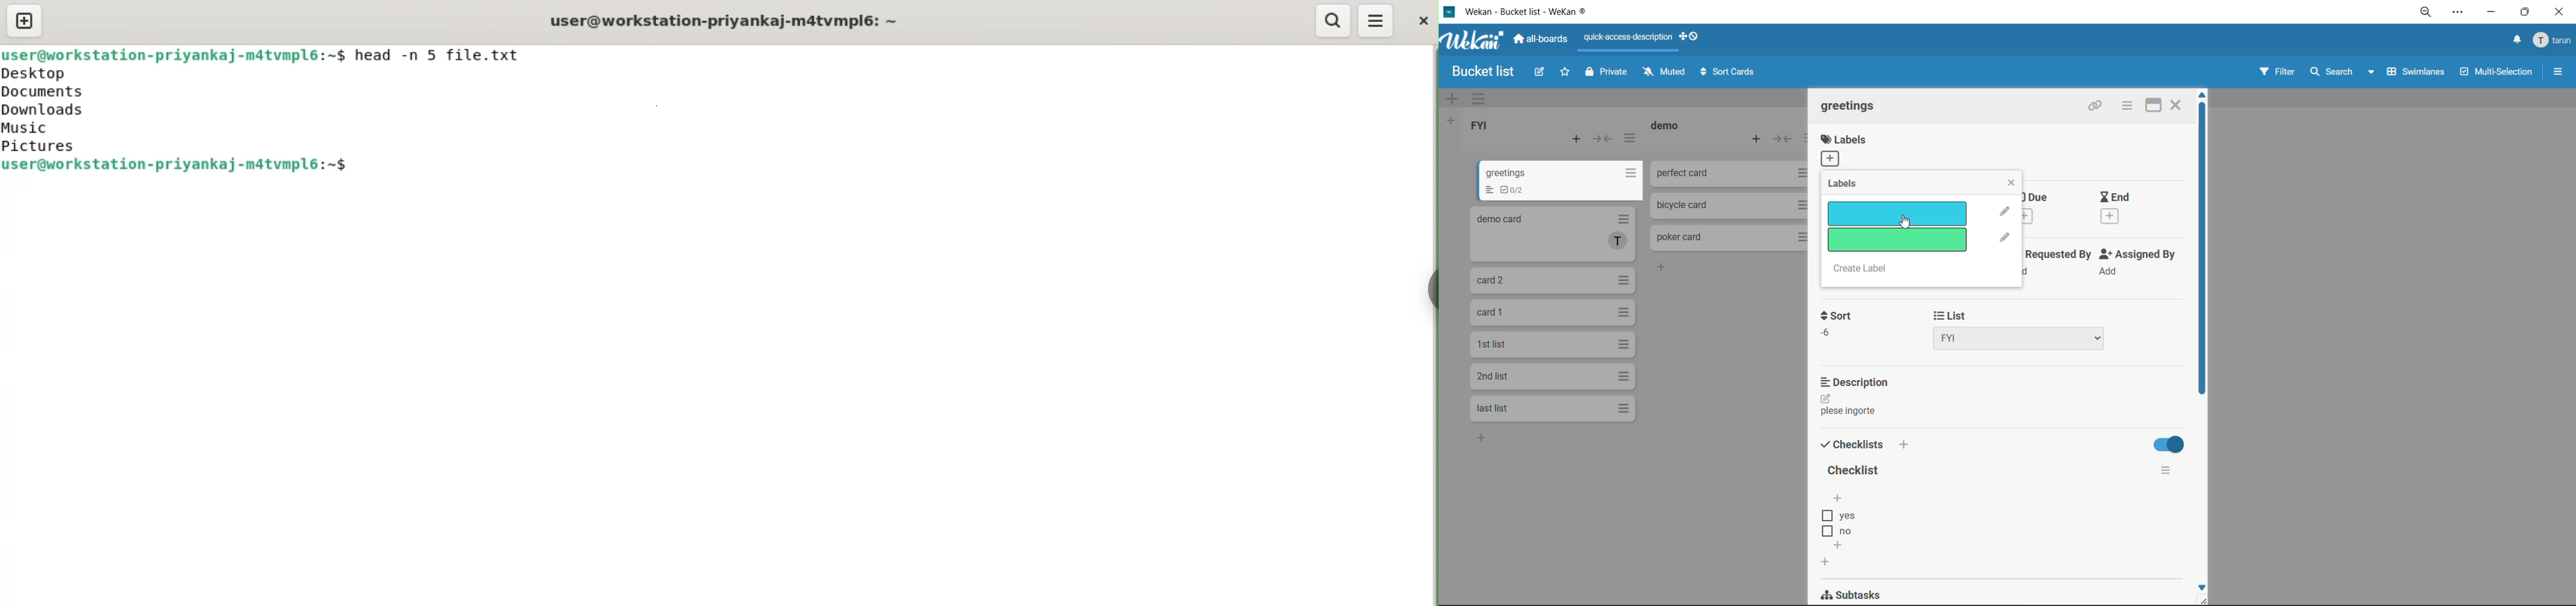 The height and width of the screenshot is (616, 2576). Describe the element at coordinates (2179, 105) in the screenshot. I see `close` at that location.